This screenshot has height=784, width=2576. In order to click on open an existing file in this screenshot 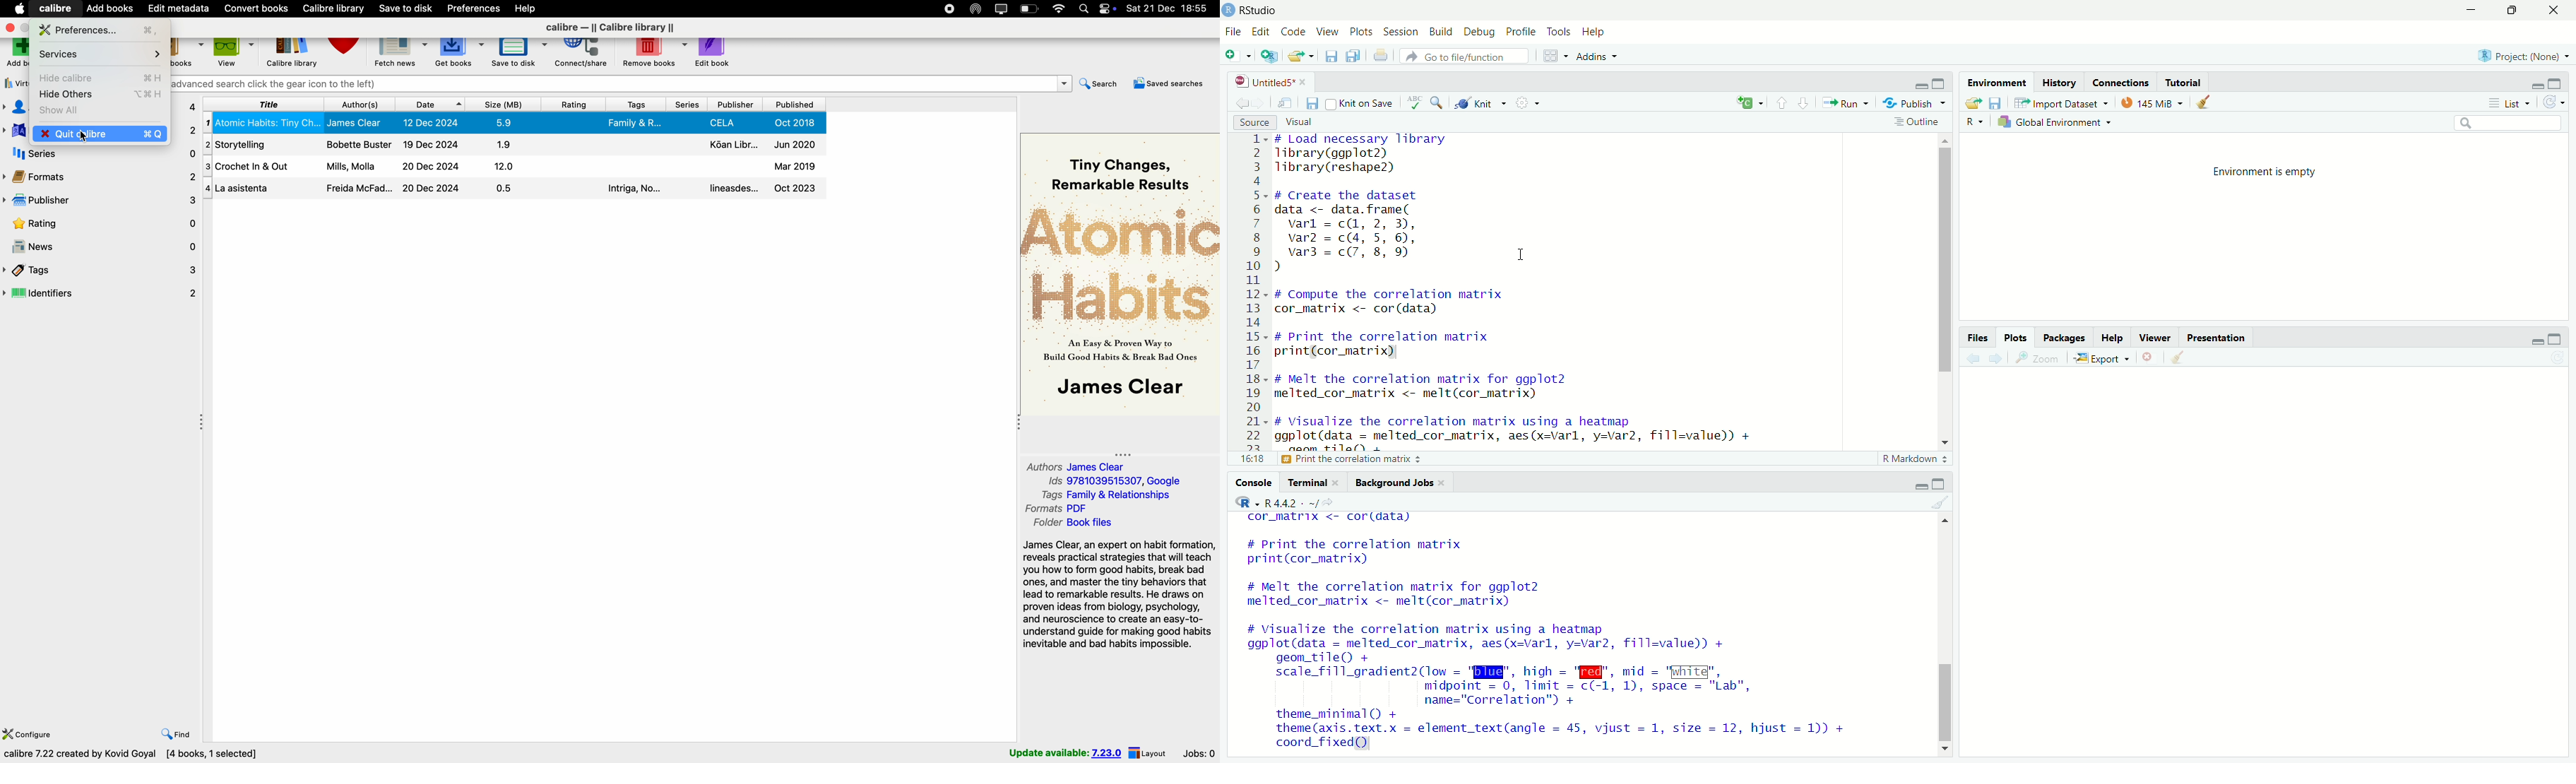, I will do `click(1300, 56)`.